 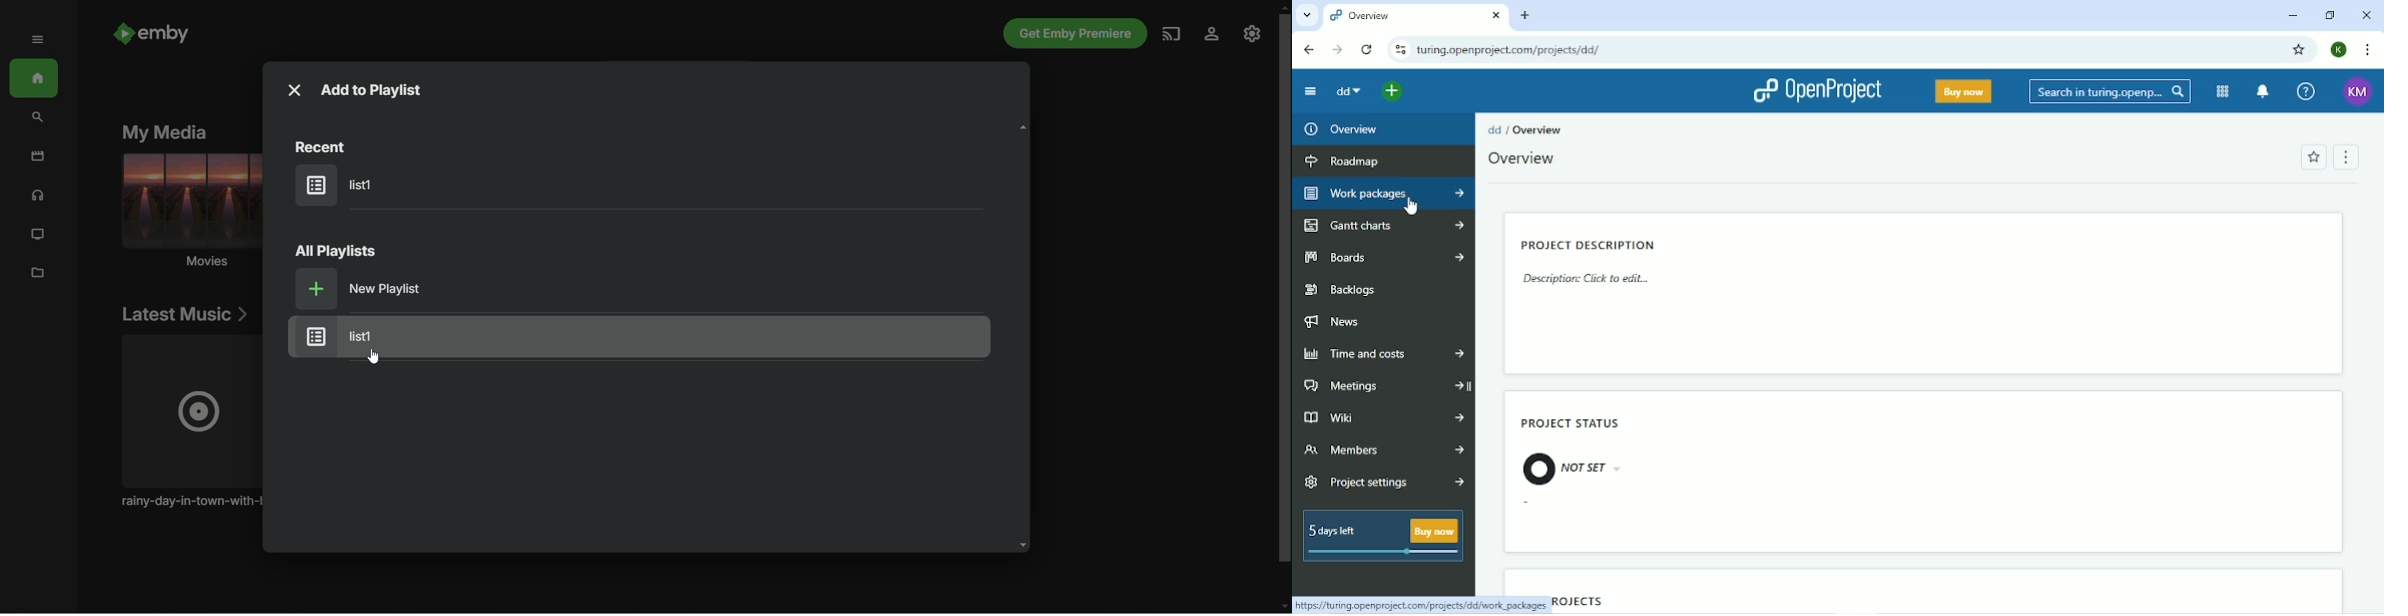 I want to click on Search in Turing.opening, so click(x=2110, y=92).